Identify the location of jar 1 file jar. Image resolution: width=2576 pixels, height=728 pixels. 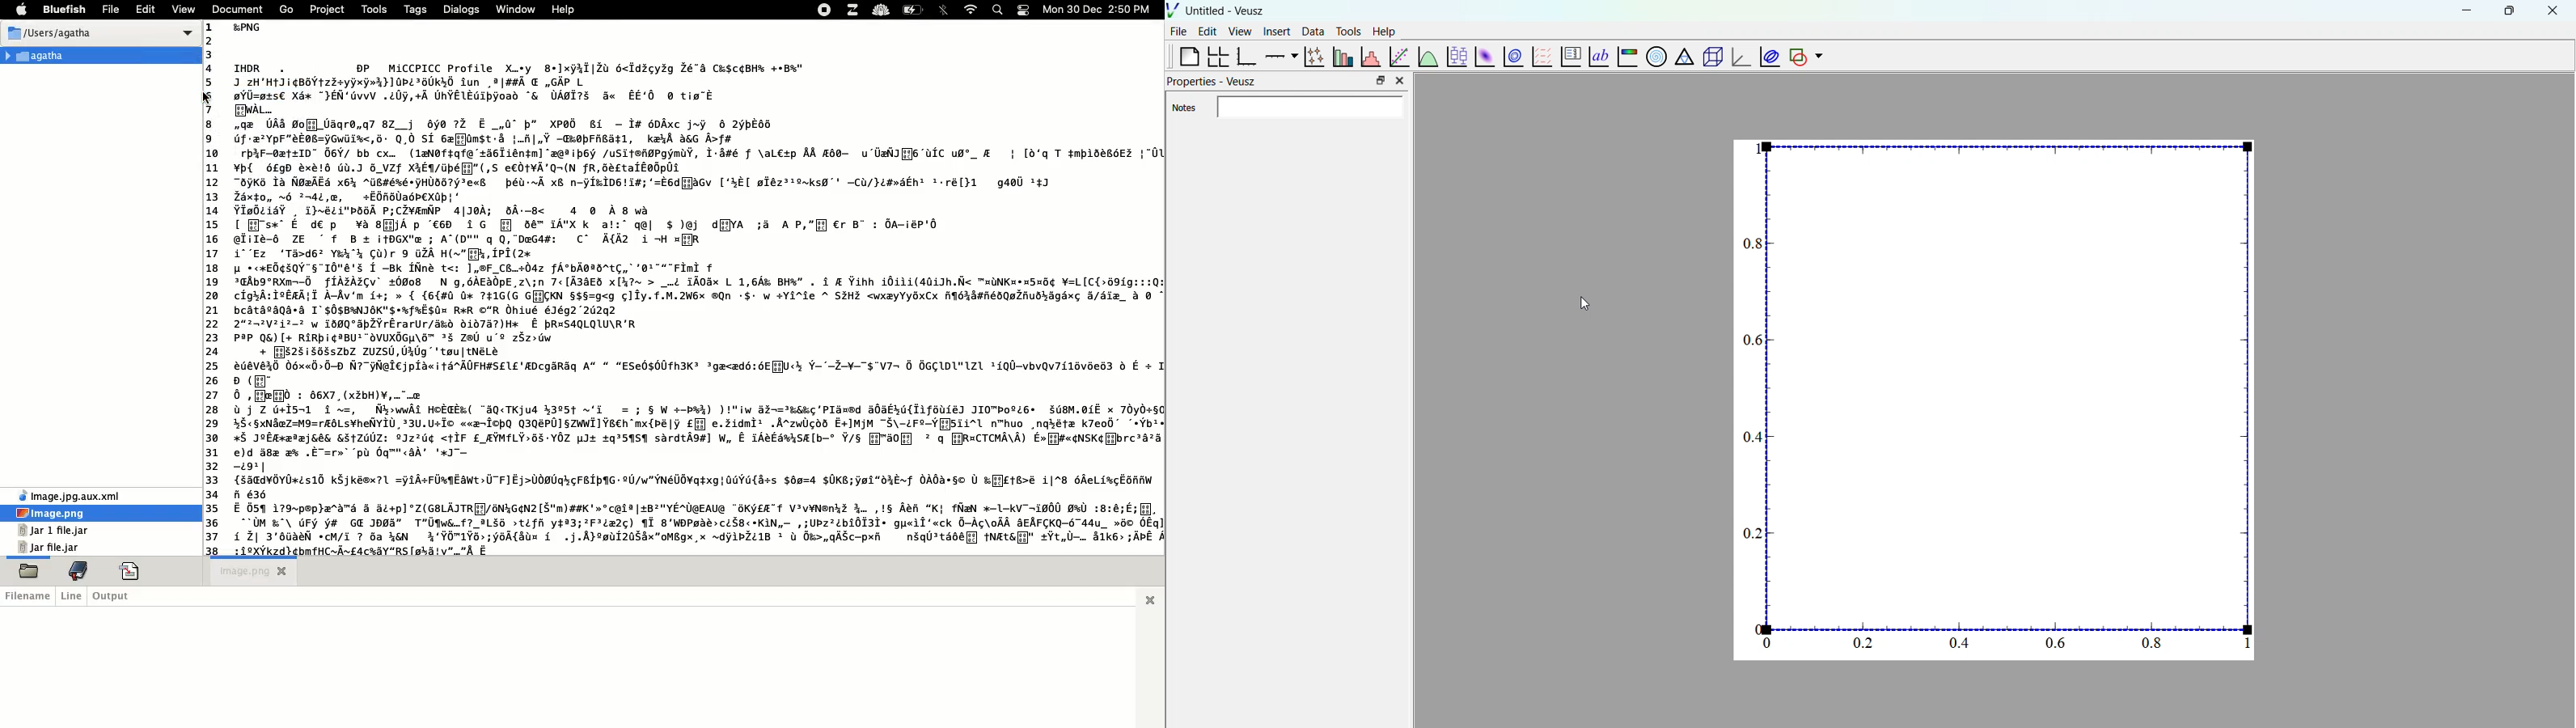
(54, 531).